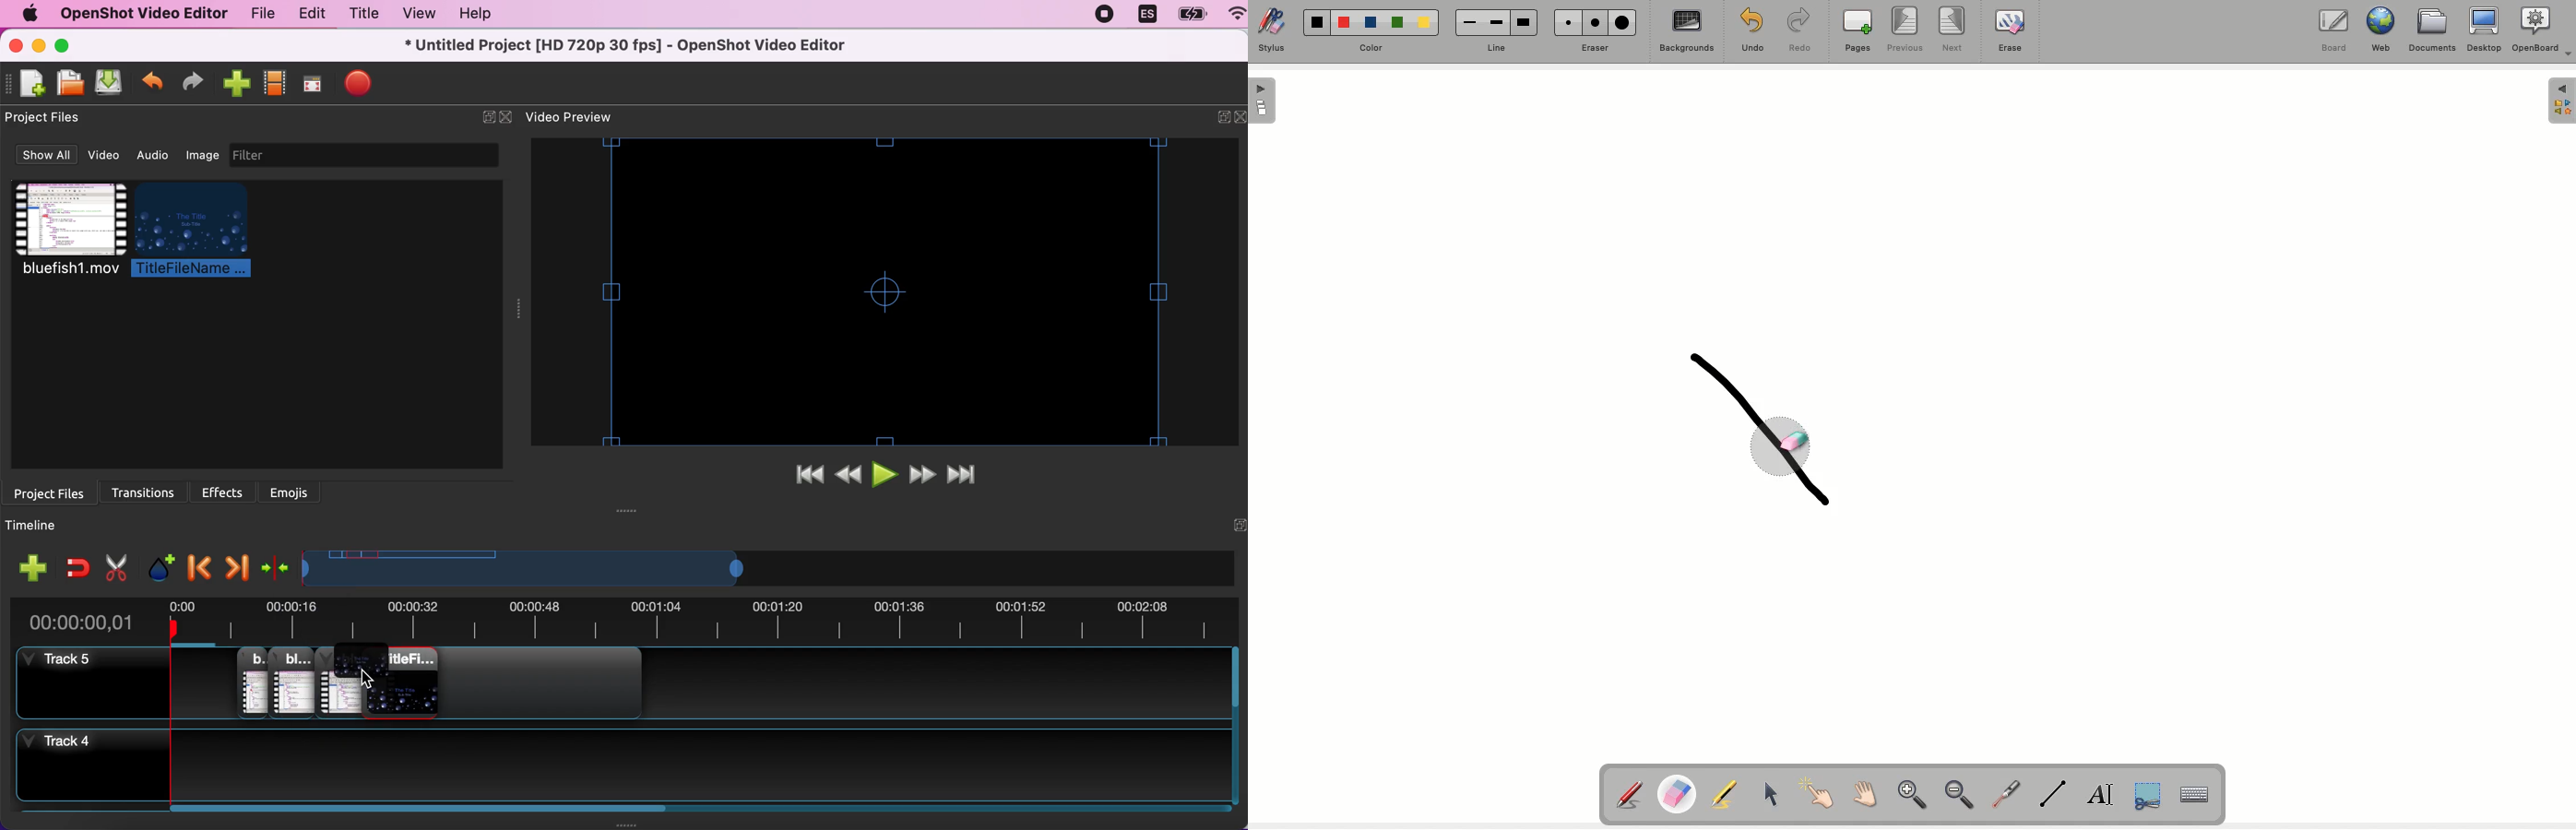 Image resolution: width=2576 pixels, height=840 pixels. I want to click on audio, so click(157, 155).